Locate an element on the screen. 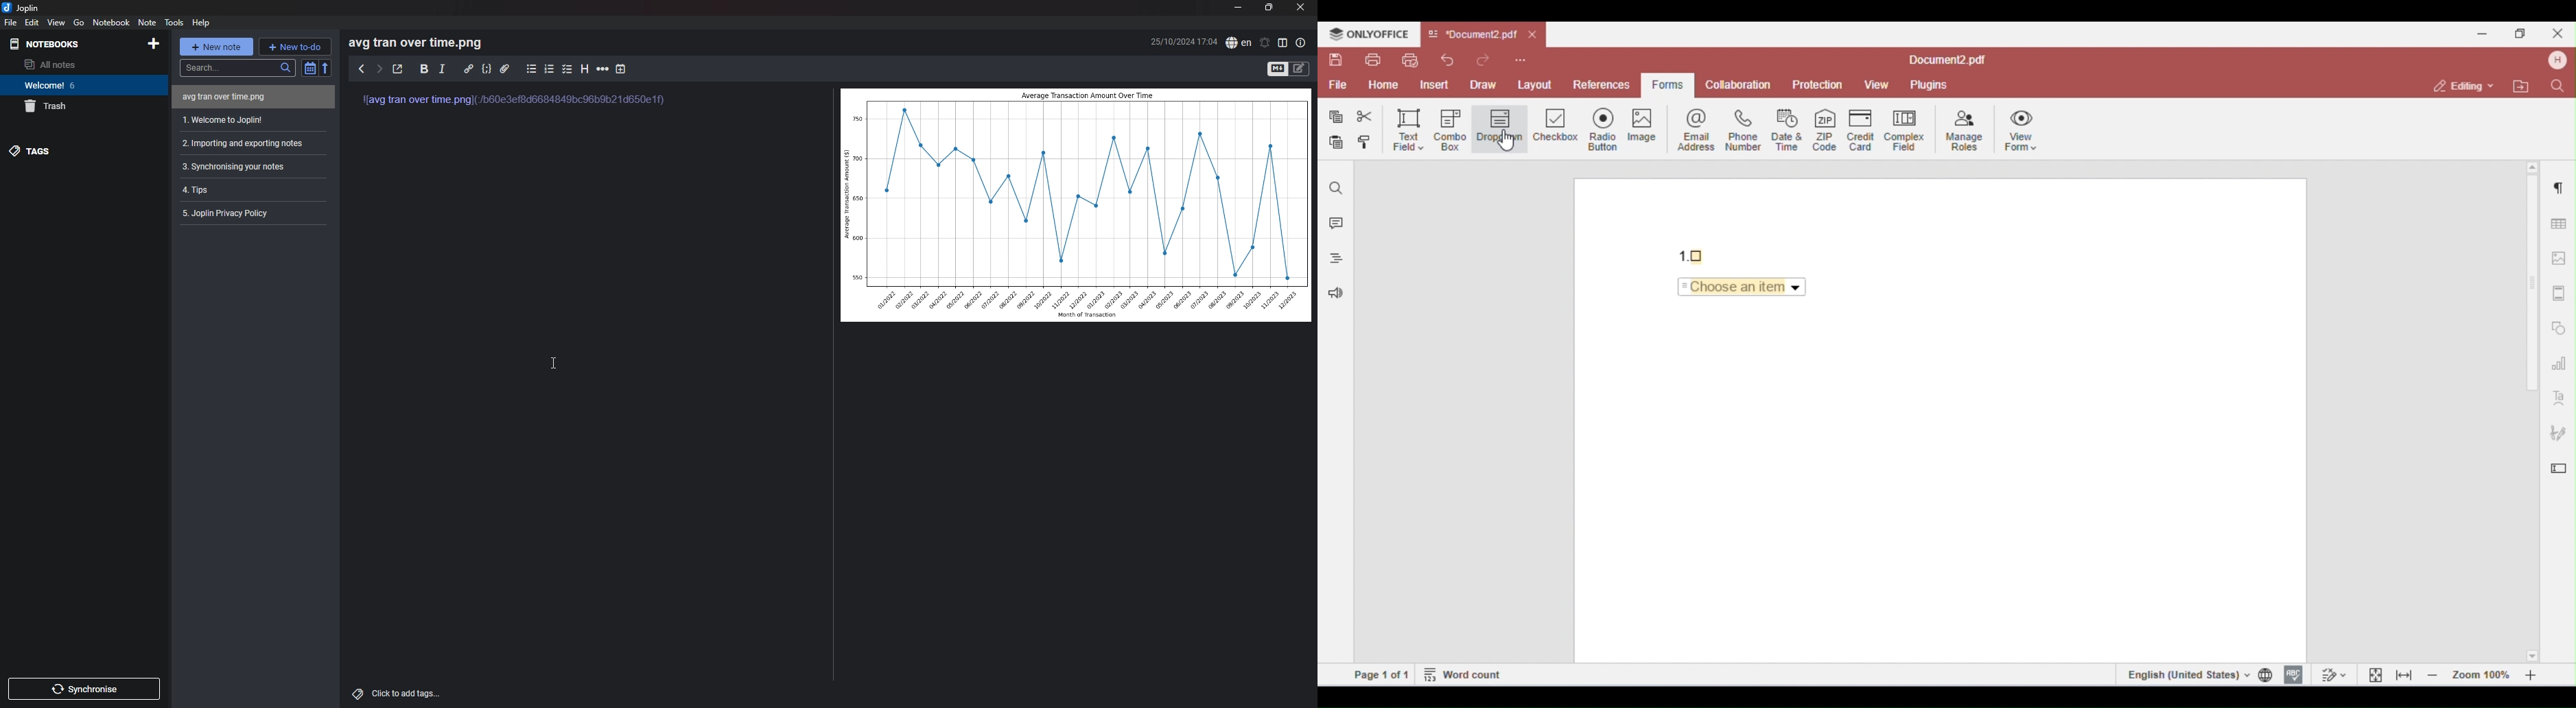  toggle external editing is located at coordinates (399, 69).